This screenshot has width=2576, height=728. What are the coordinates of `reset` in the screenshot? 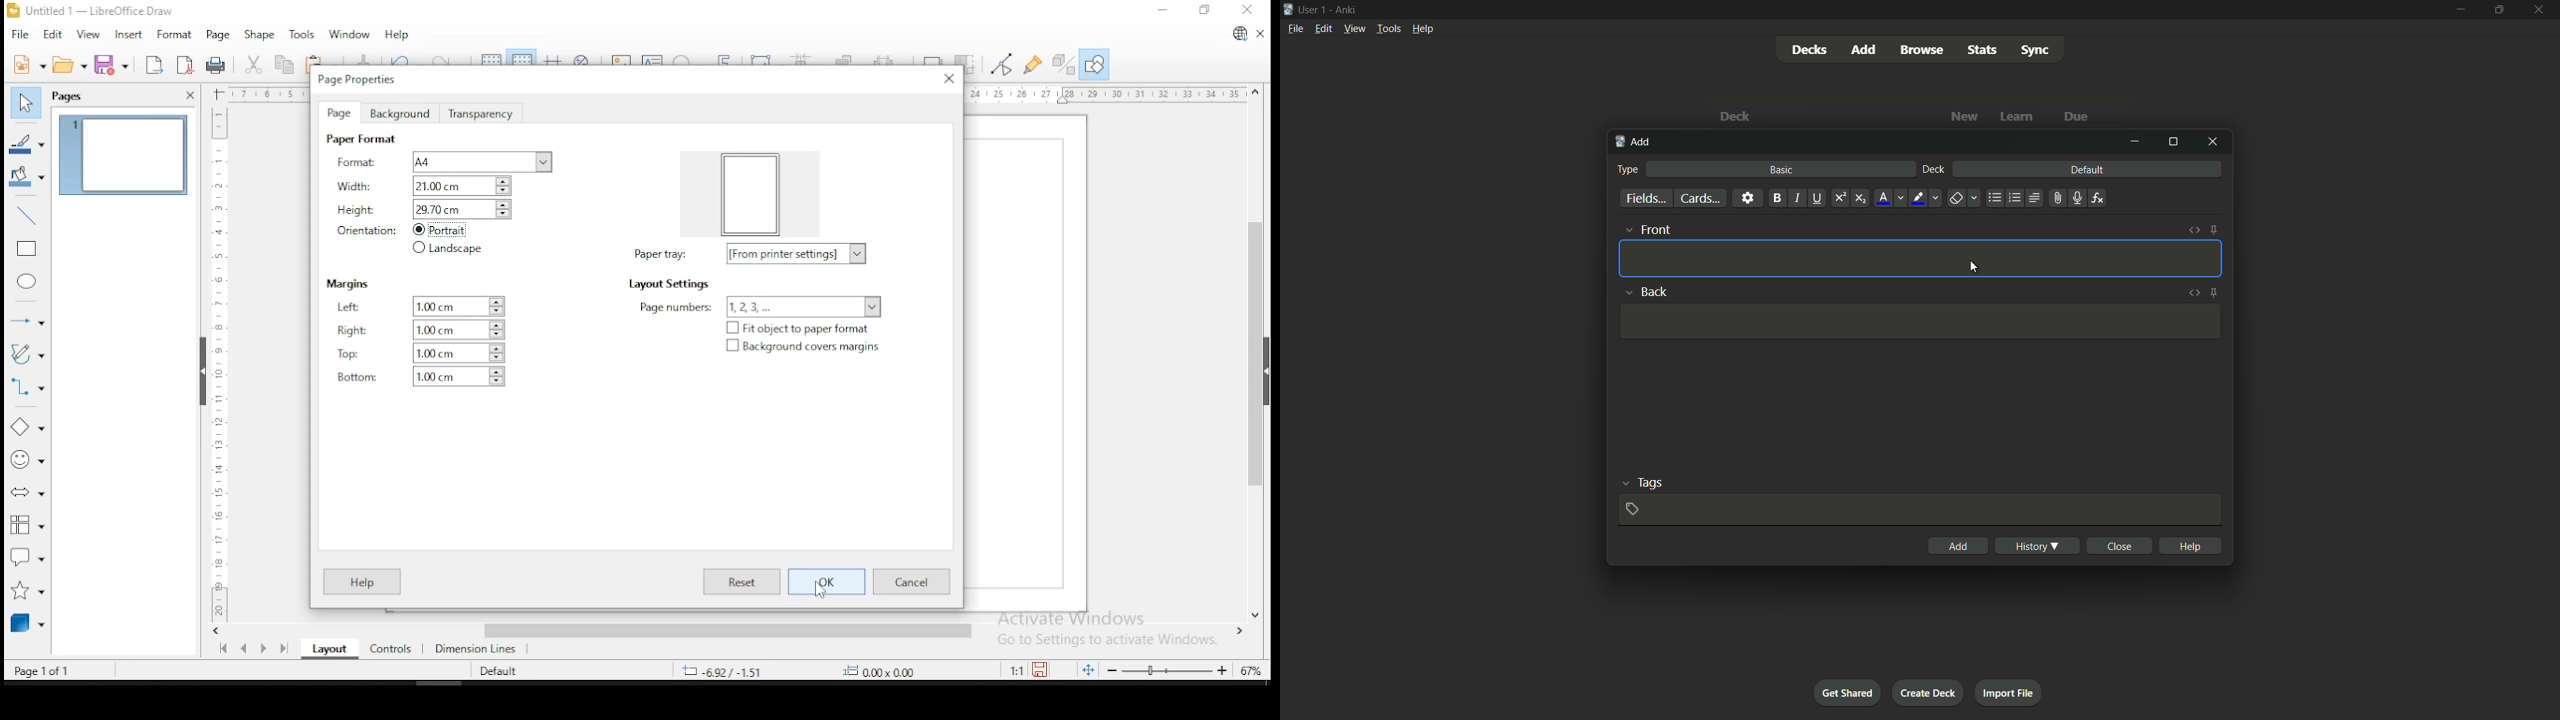 It's located at (744, 582).